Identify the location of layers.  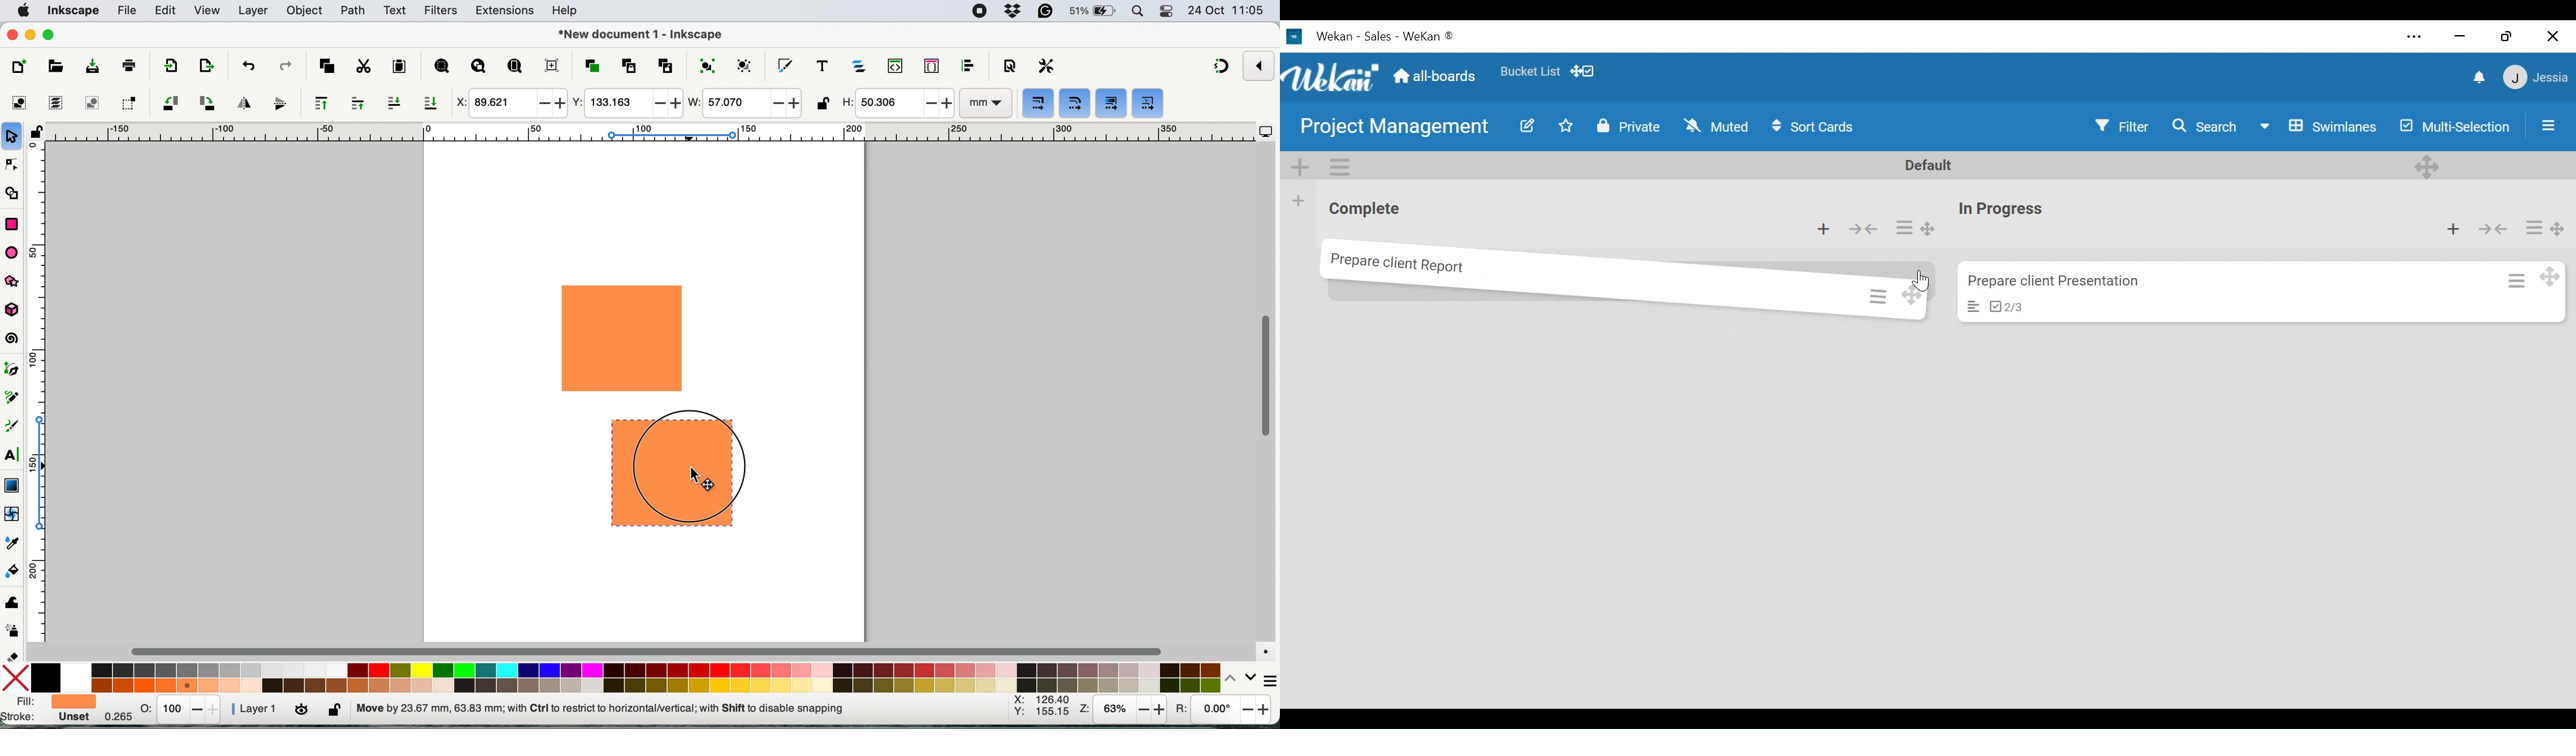
(253, 10).